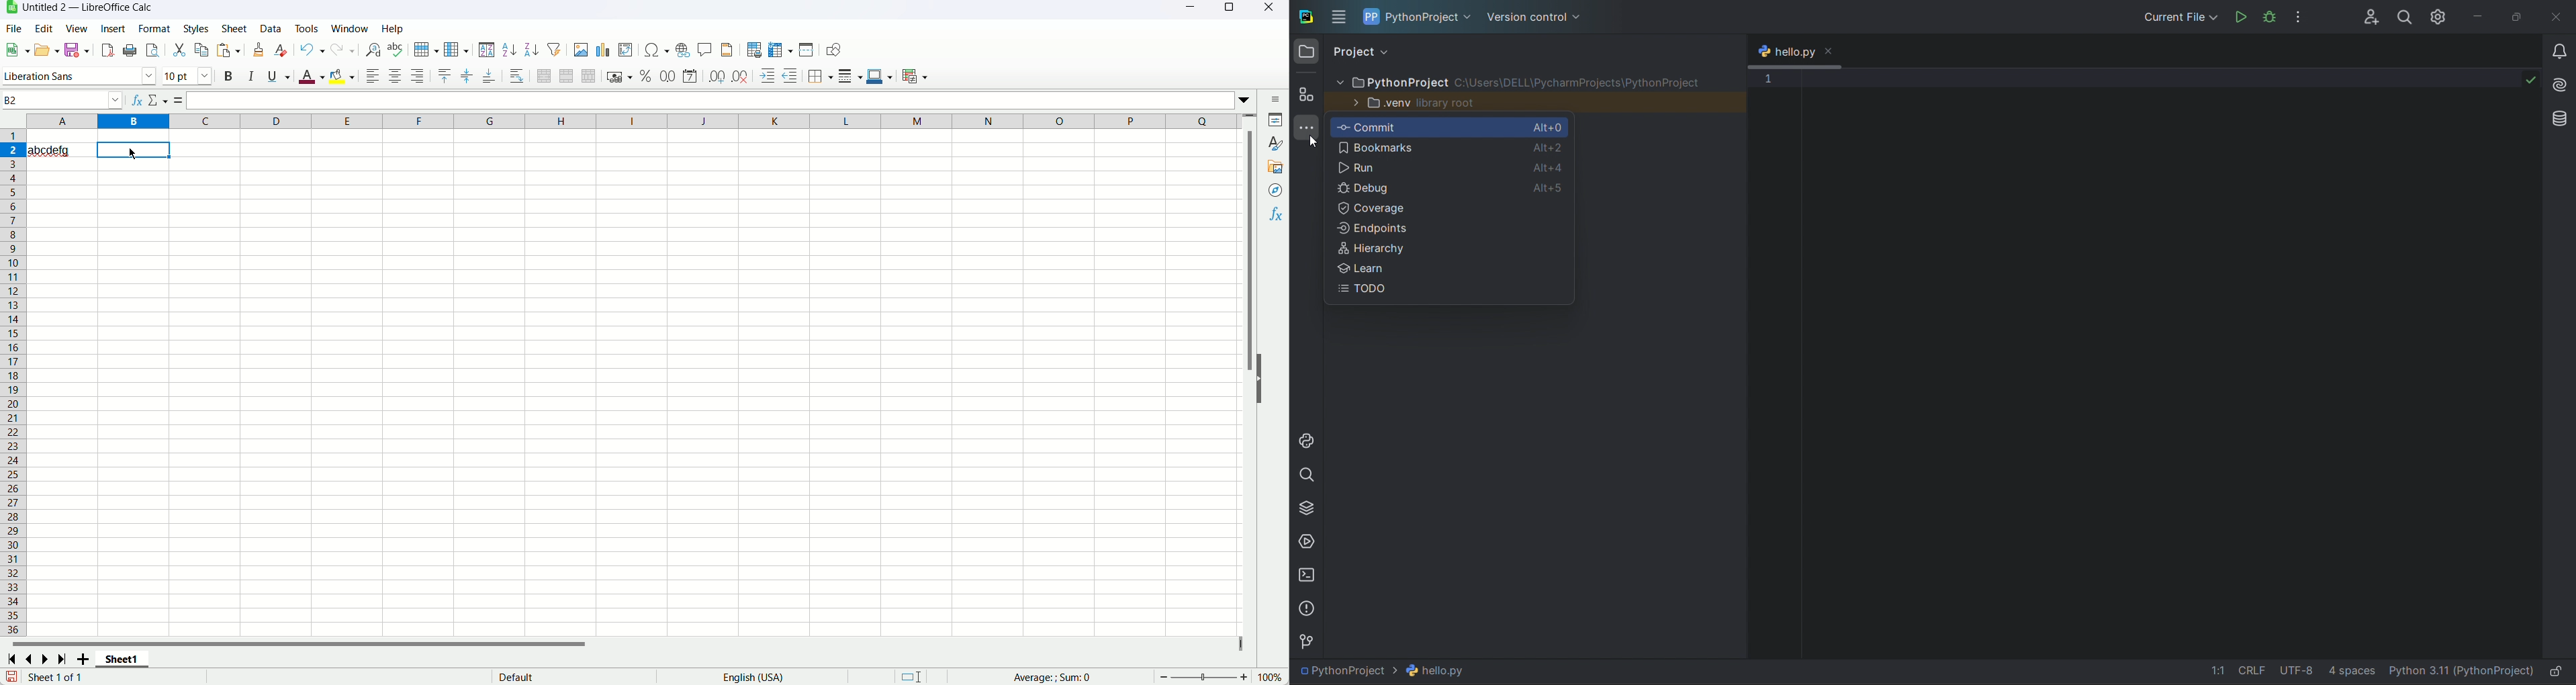 The image size is (2576, 700). What do you see at coordinates (768, 76) in the screenshot?
I see `decrease indent` at bounding box center [768, 76].